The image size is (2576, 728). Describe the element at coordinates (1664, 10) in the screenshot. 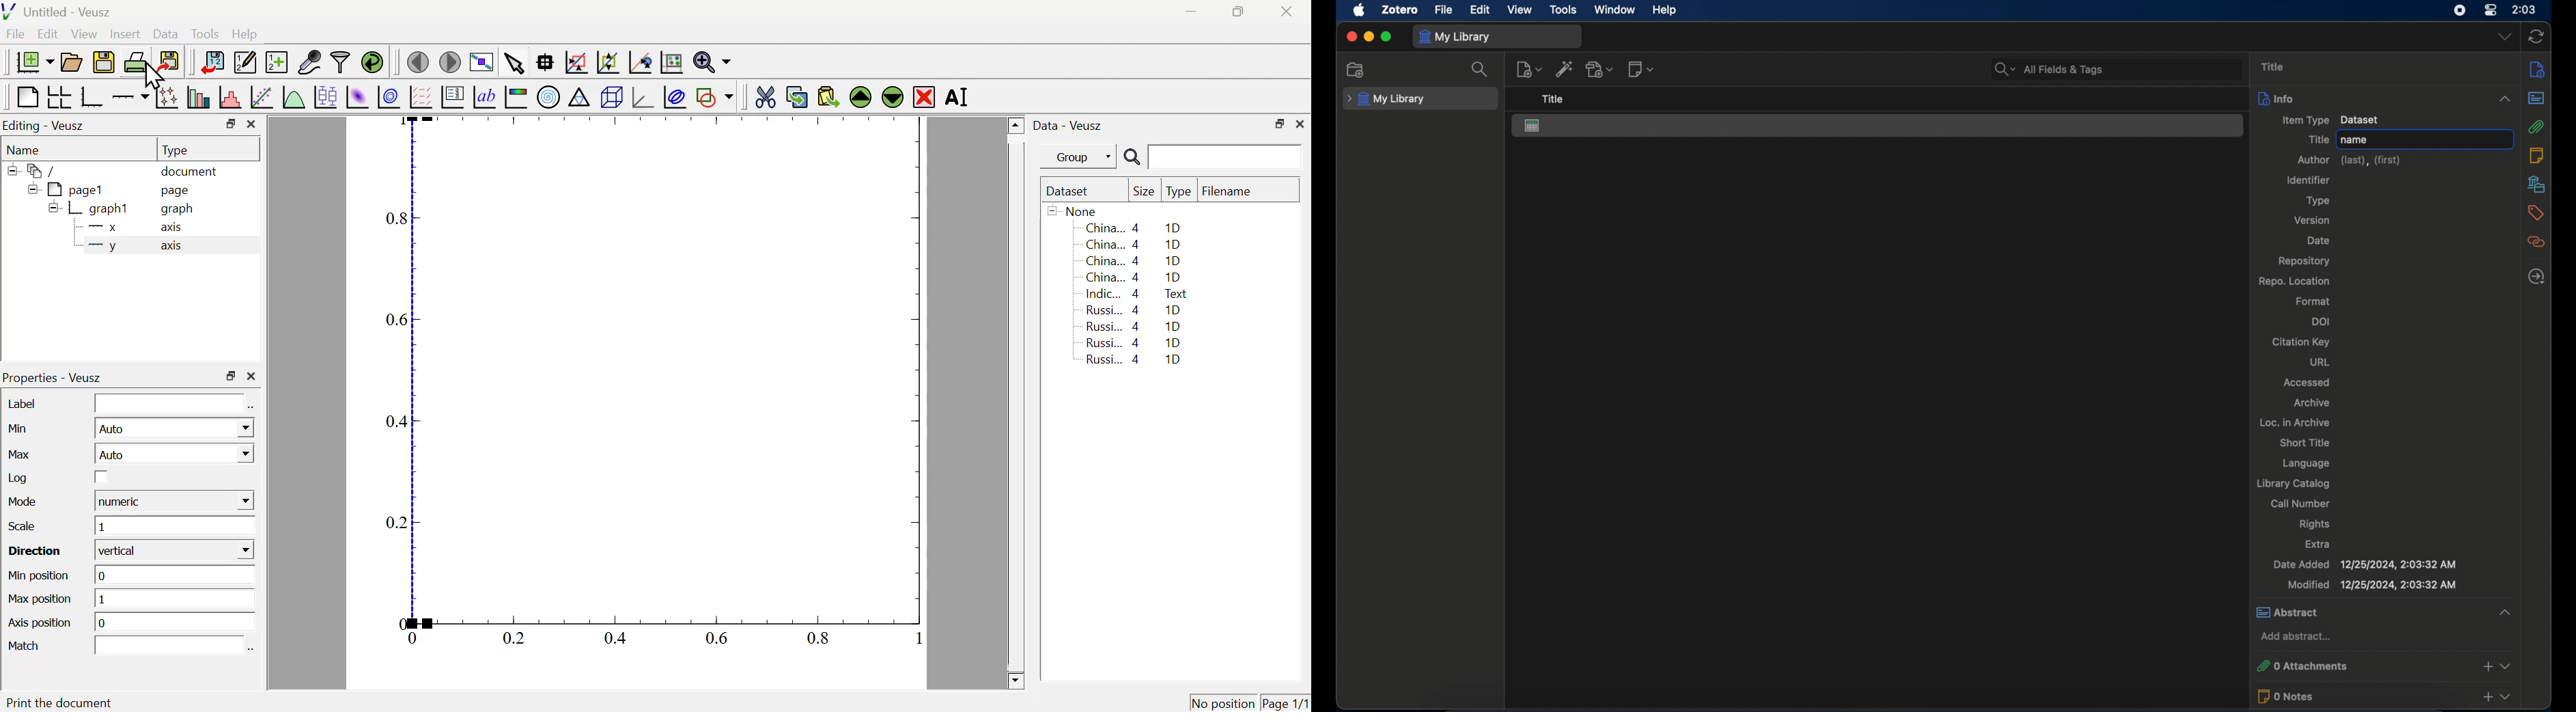

I see `help` at that location.